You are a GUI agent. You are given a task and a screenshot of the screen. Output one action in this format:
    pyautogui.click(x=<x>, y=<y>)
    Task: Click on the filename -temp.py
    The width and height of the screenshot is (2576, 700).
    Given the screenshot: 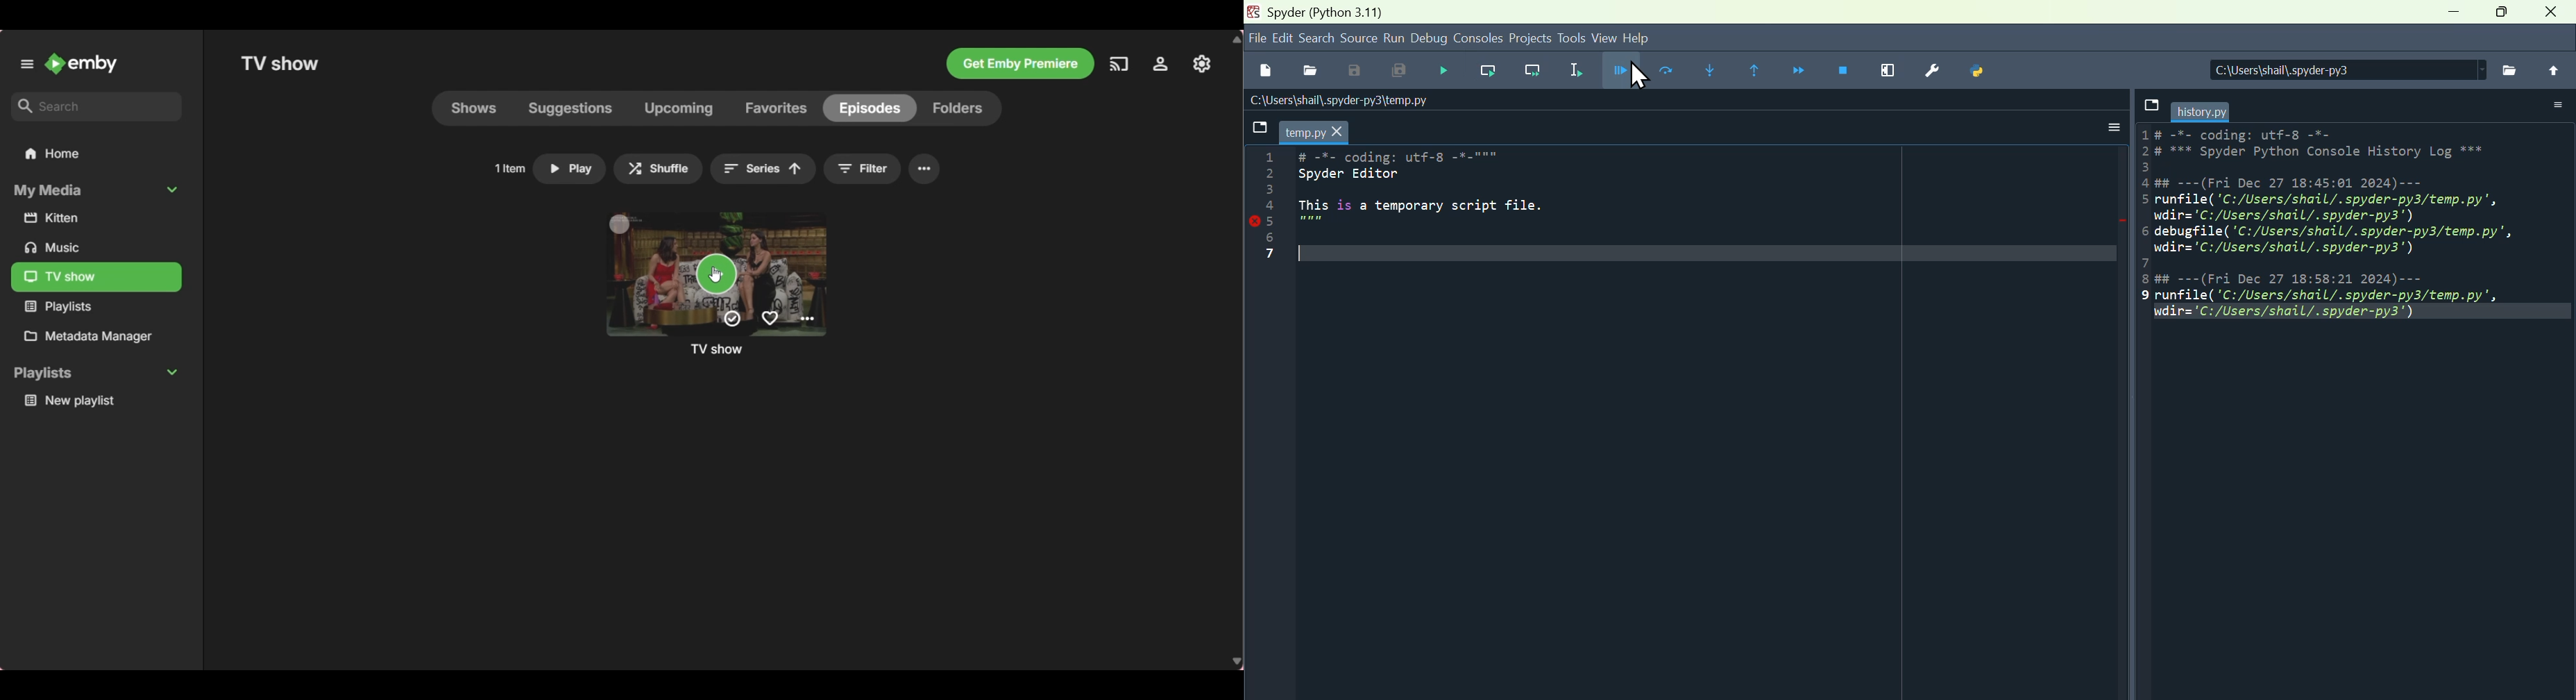 What is the action you would take?
    pyautogui.click(x=1318, y=131)
    